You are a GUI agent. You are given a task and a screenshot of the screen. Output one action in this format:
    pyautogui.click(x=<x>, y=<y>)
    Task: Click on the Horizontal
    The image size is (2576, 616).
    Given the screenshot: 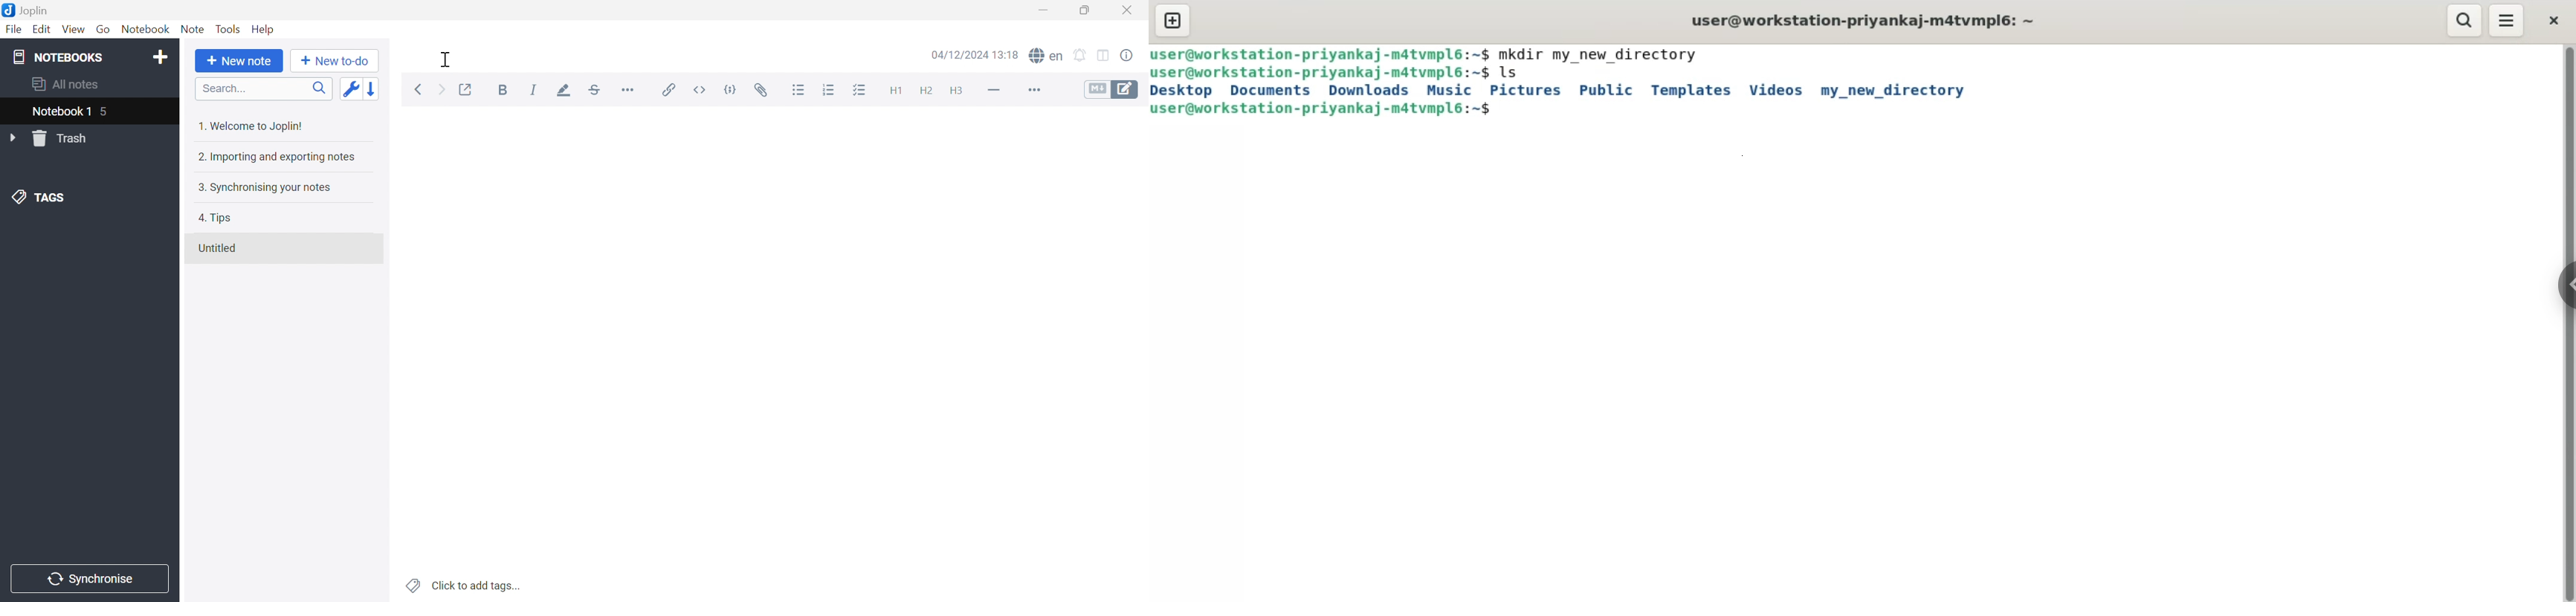 What is the action you would take?
    pyautogui.click(x=630, y=89)
    